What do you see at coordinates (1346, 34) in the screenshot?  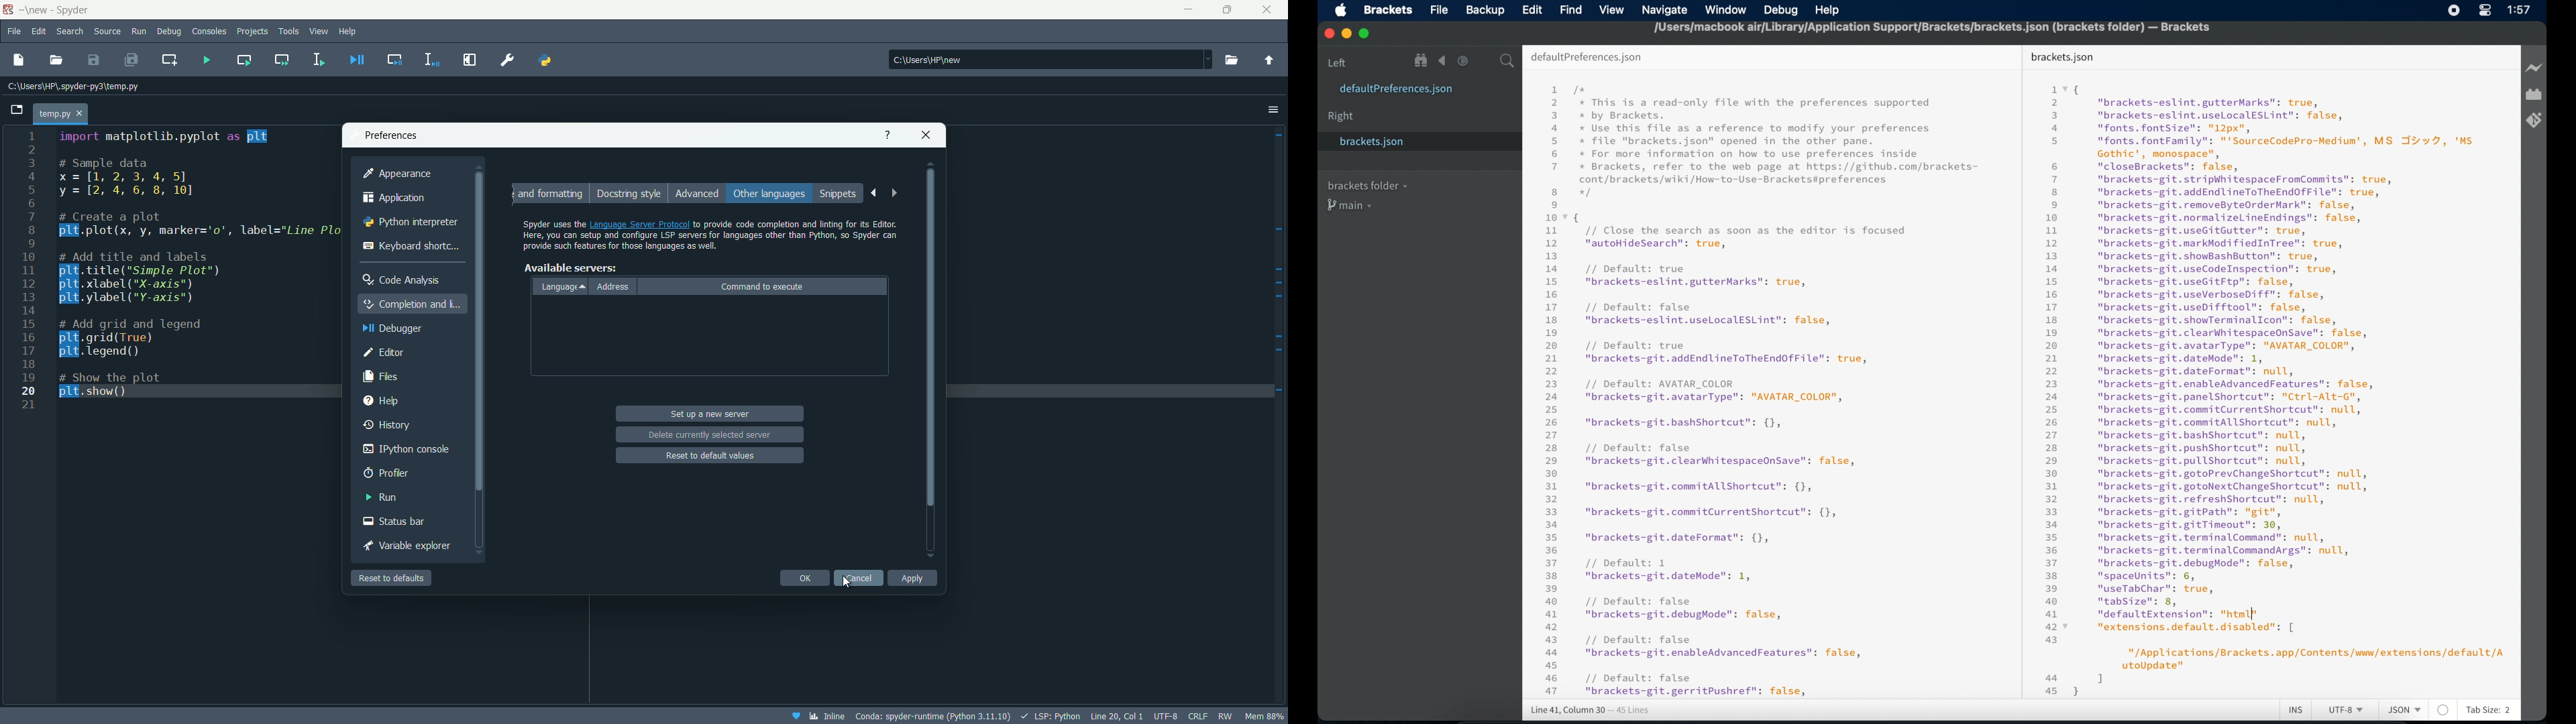 I see `minimize` at bounding box center [1346, 34].